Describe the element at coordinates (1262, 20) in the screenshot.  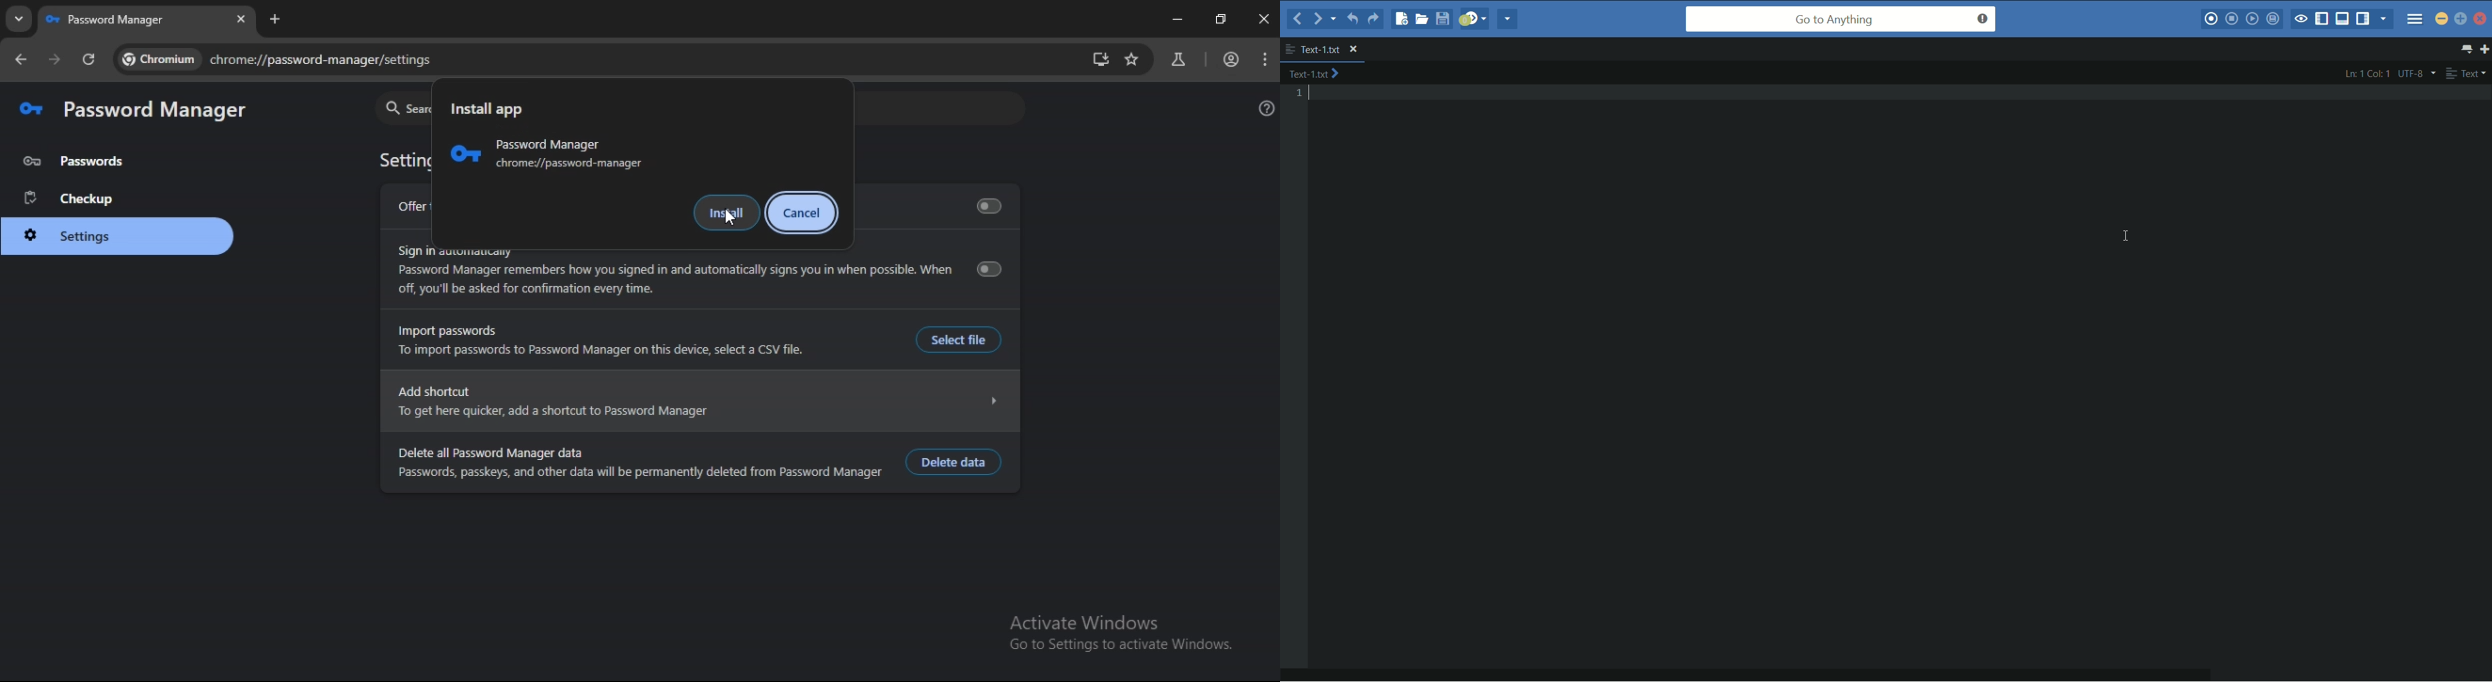
I see `close` at that location.